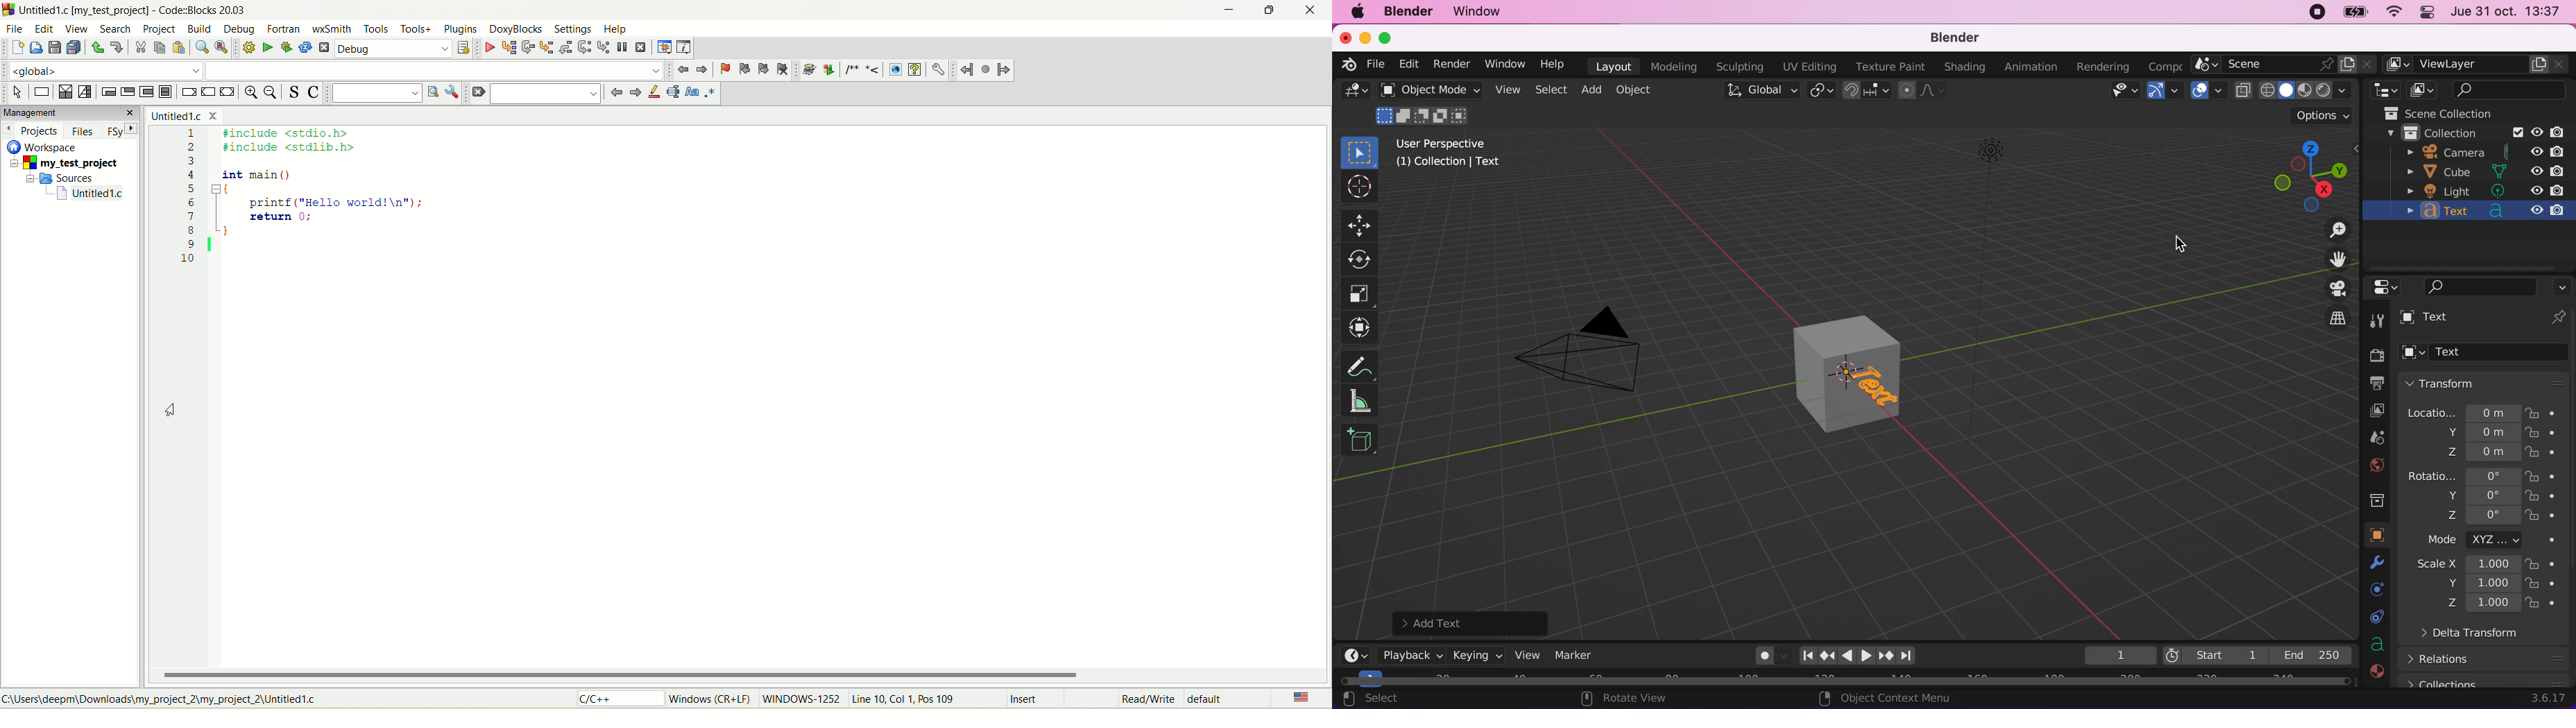 The height and width of the screenshot is (728, 2576). What do you see at coordinates (743, 69) in the screenshot?
I see `previous bookmark` at bounding box center [743, 69].